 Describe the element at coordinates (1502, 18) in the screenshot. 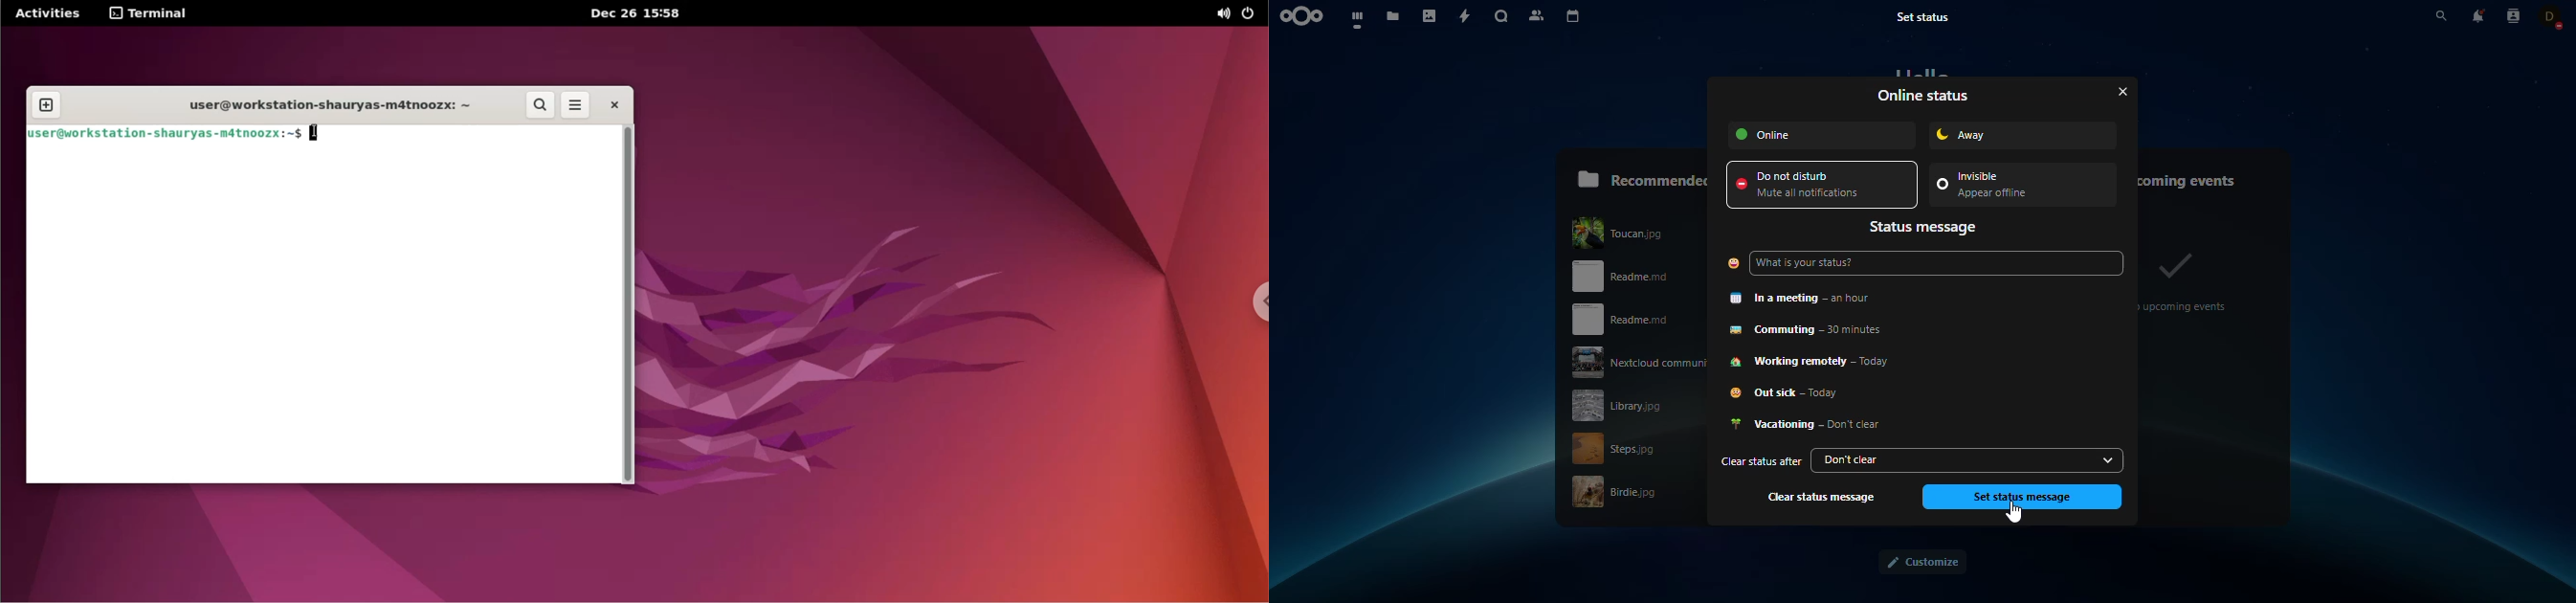

I see `search` at that location.